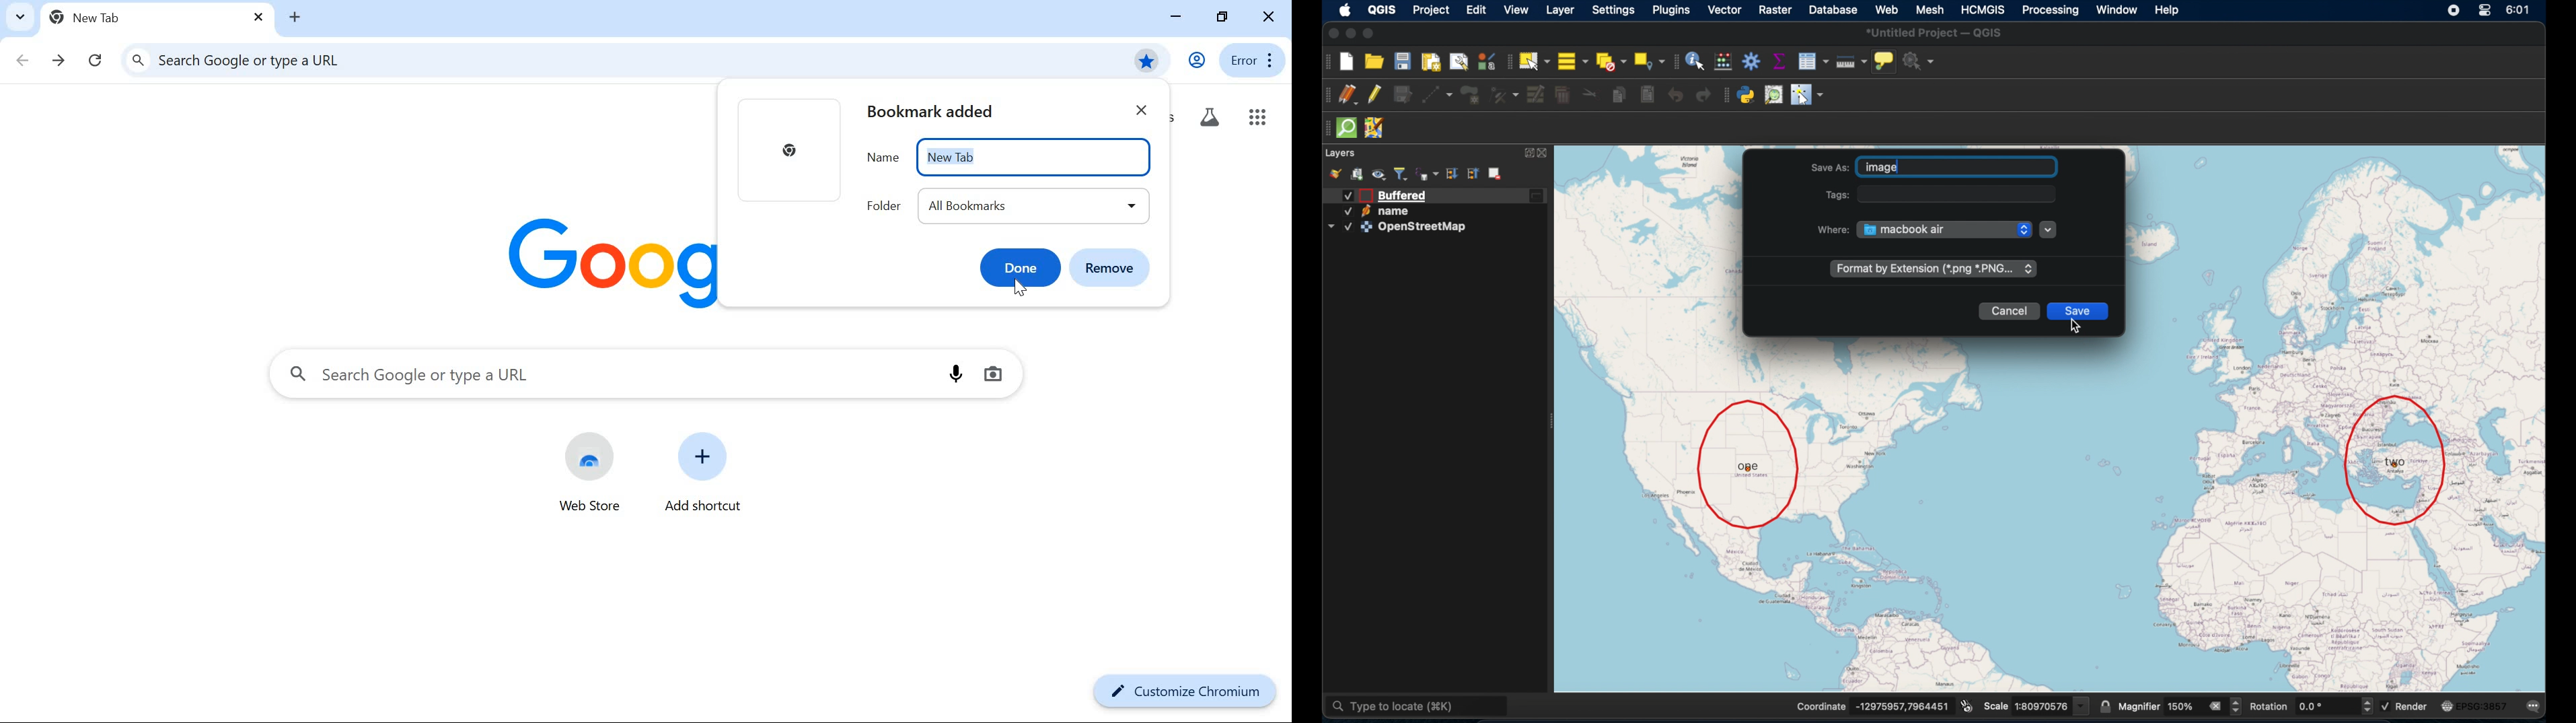  Describe the element at coordinates (1937, 33) in the screenshot. I see `*untitled project - QGIS` at that location.